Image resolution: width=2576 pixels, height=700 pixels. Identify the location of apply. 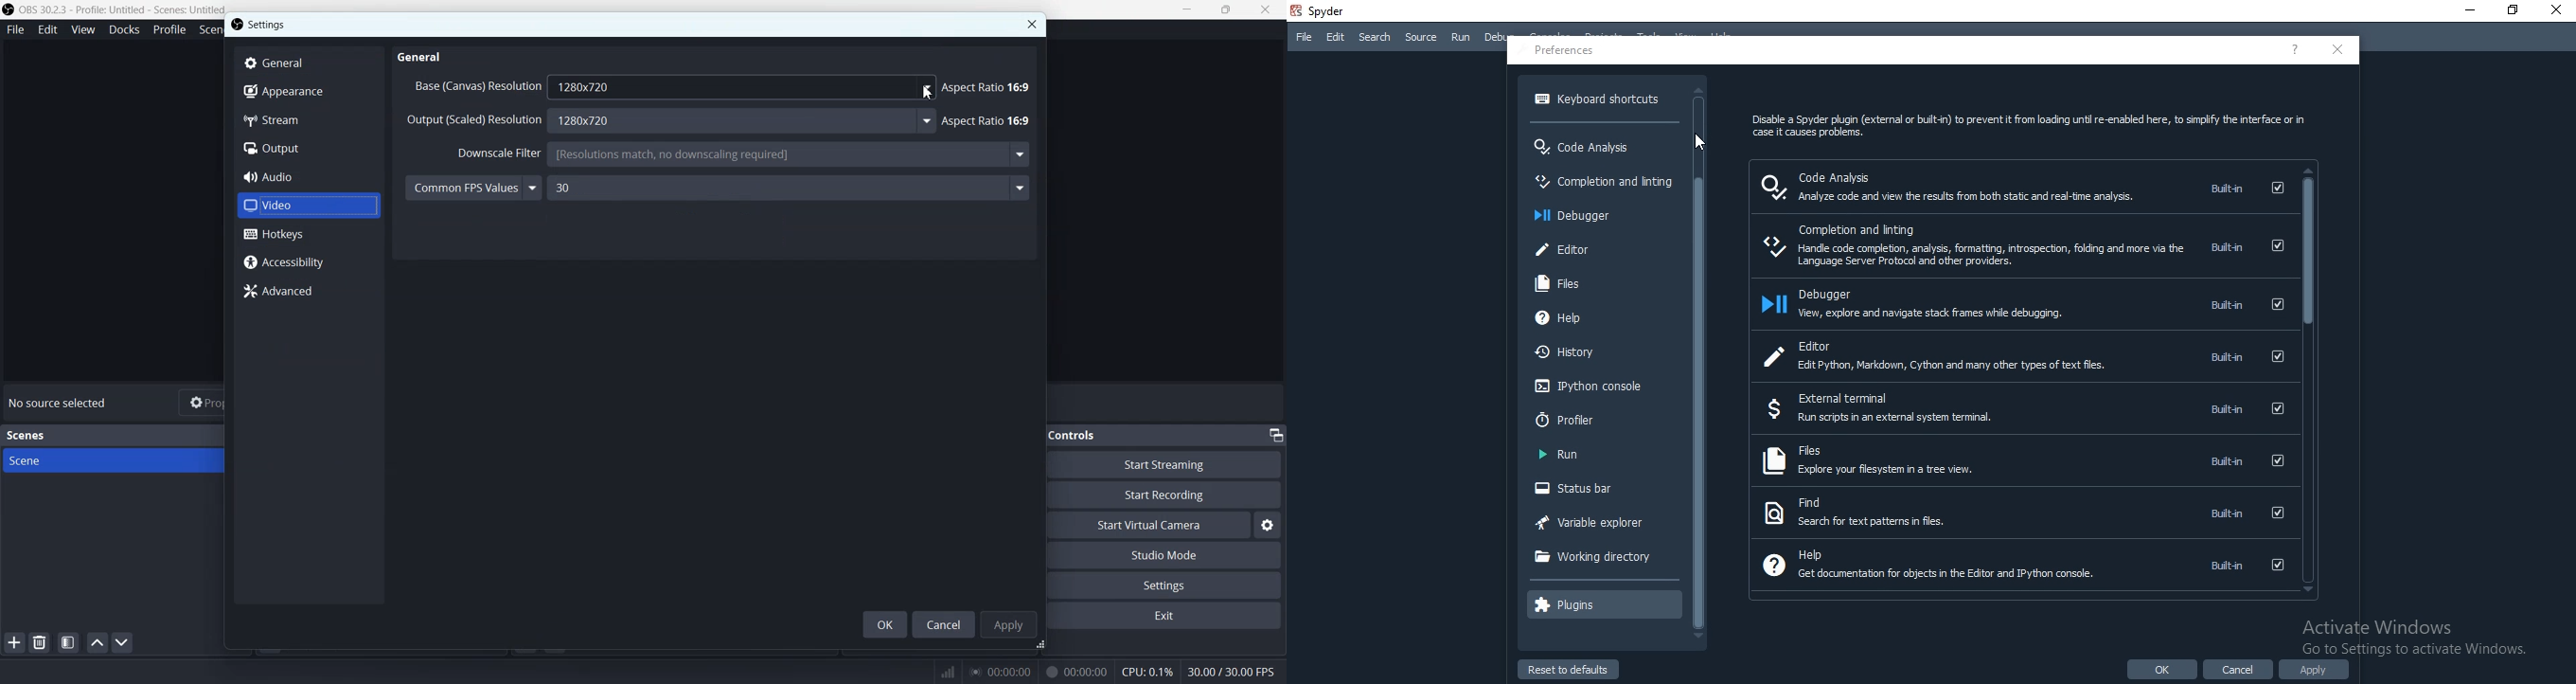
(2316, 672).